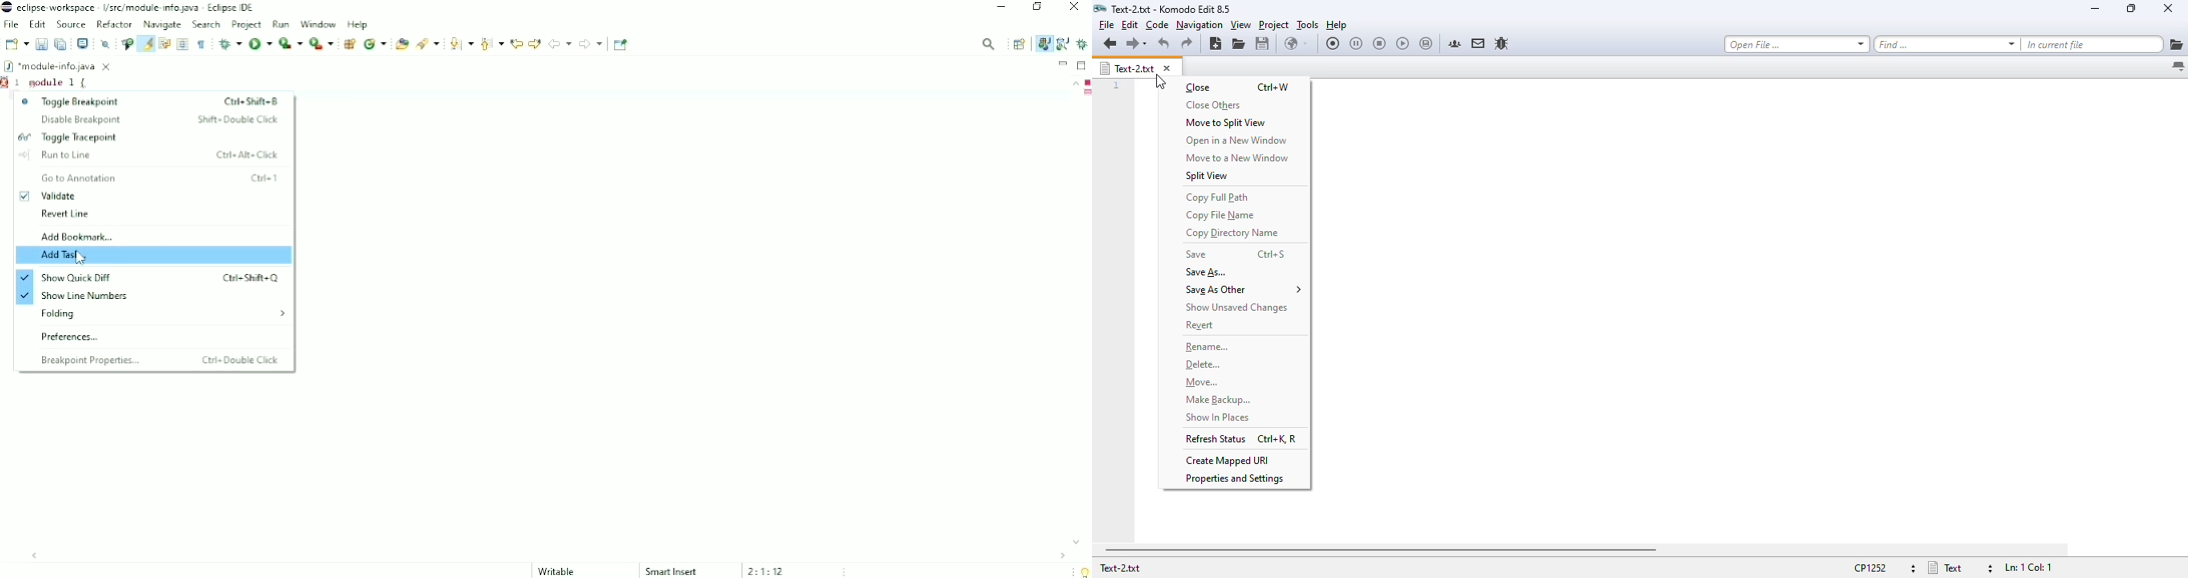  I want to click on shortcut for close, so click(1275, 87).